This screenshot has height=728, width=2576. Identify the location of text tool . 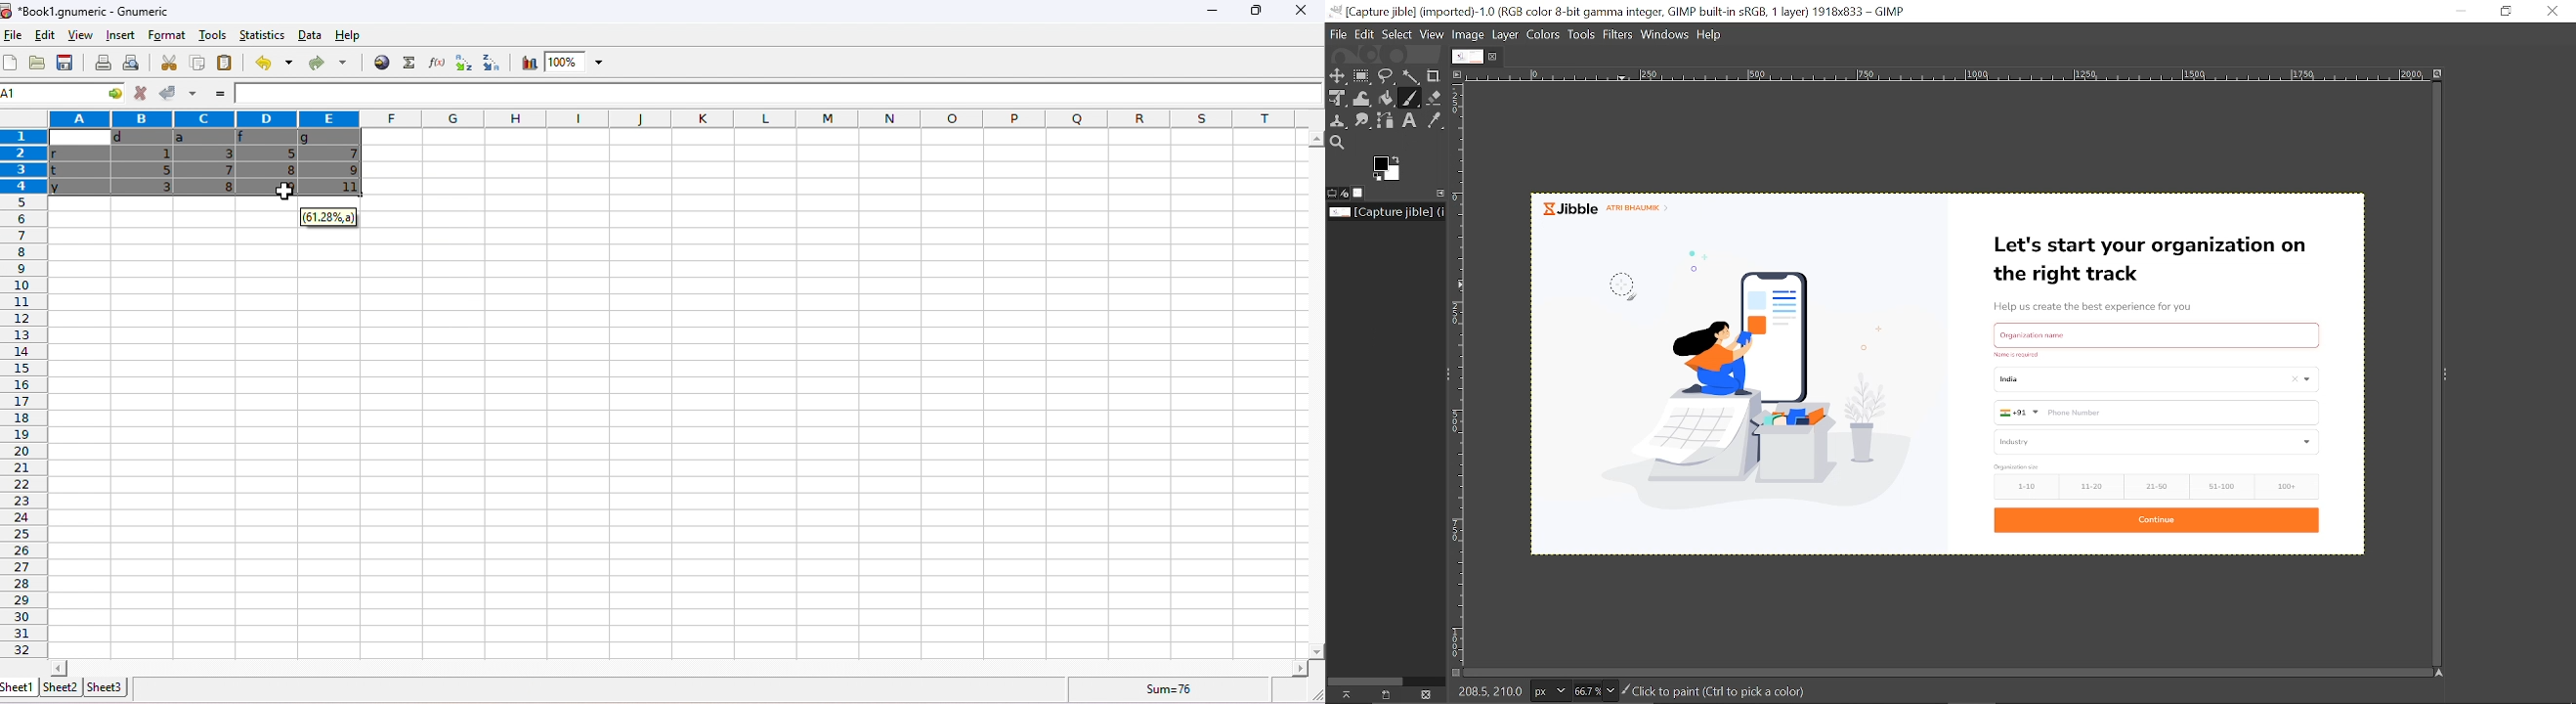
(1411, 121).